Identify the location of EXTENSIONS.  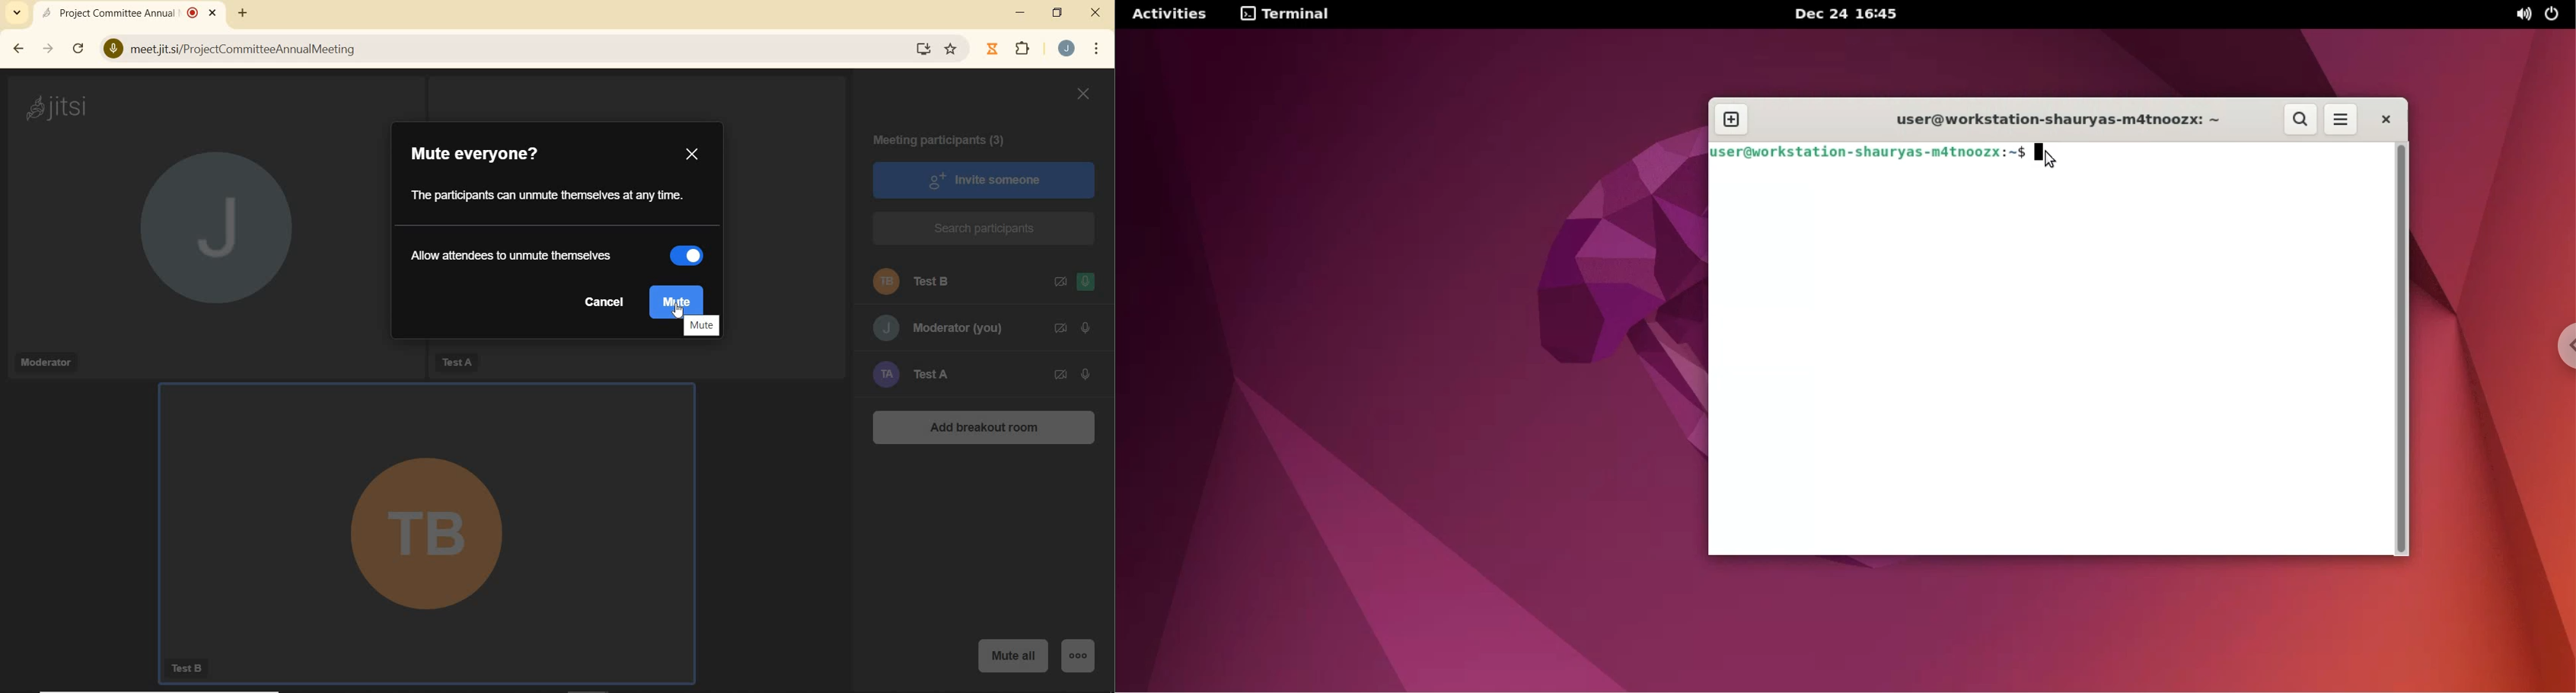
(1026, 51).